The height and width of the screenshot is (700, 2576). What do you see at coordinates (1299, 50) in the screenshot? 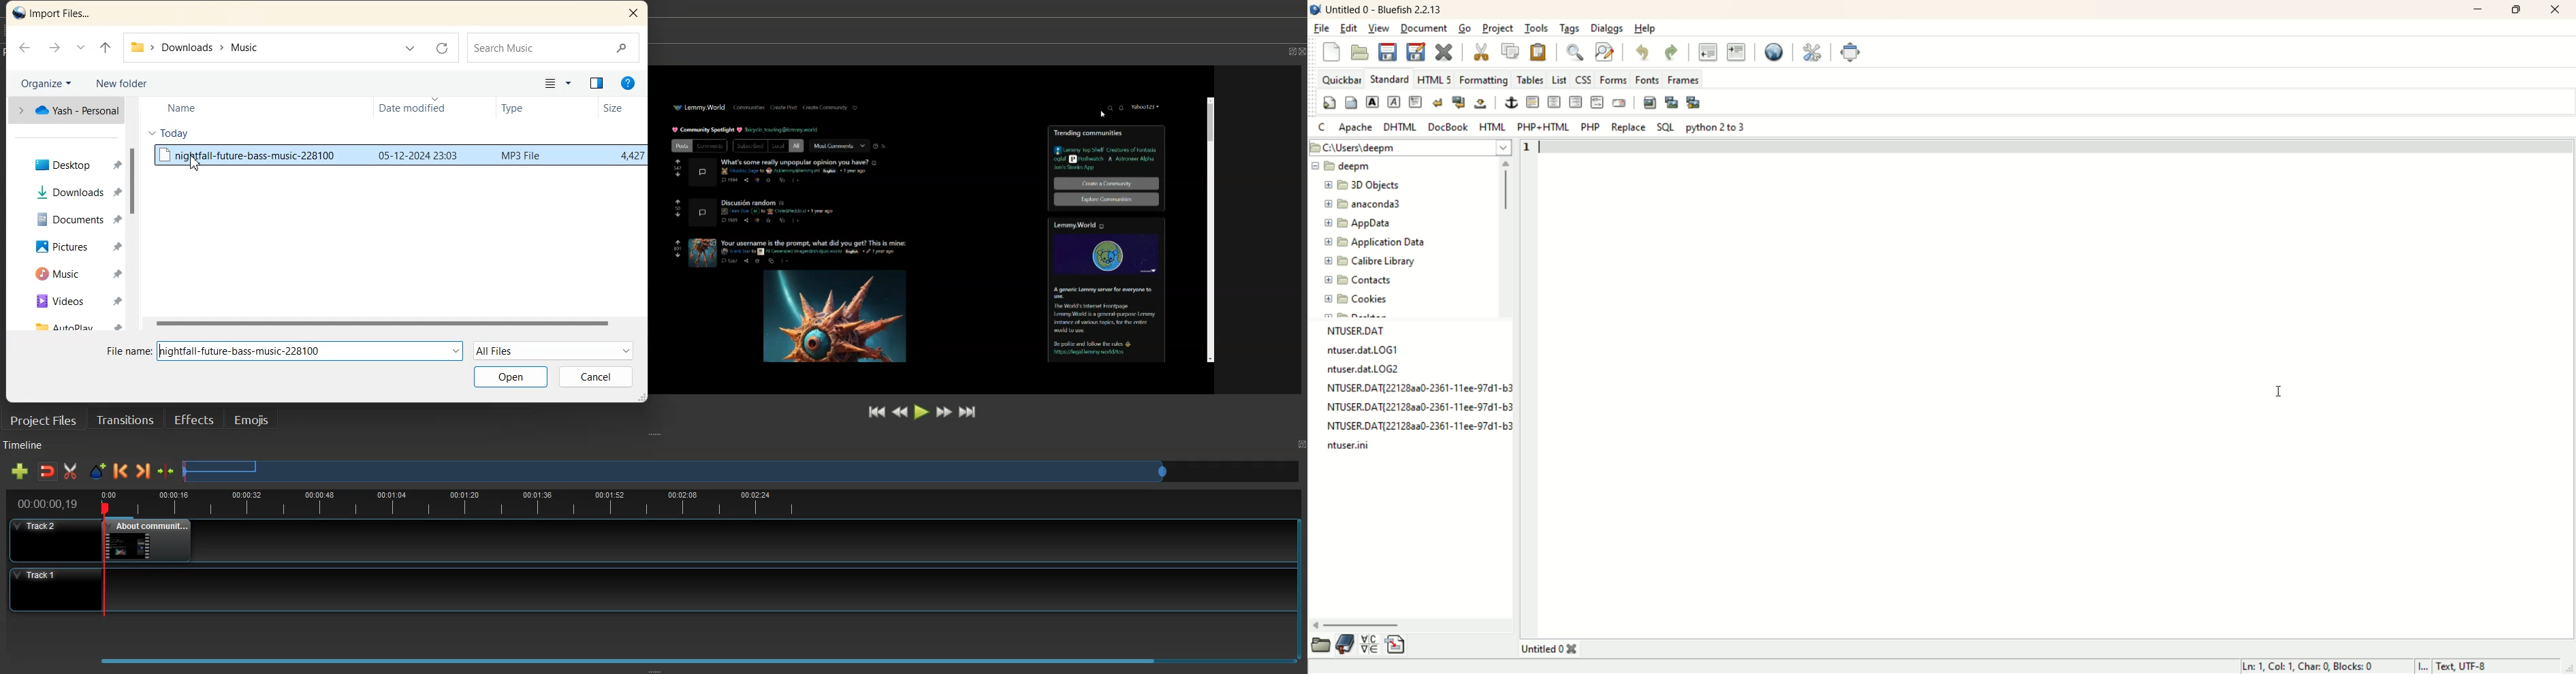
I see `Close` at bounding box center [1299, 50].